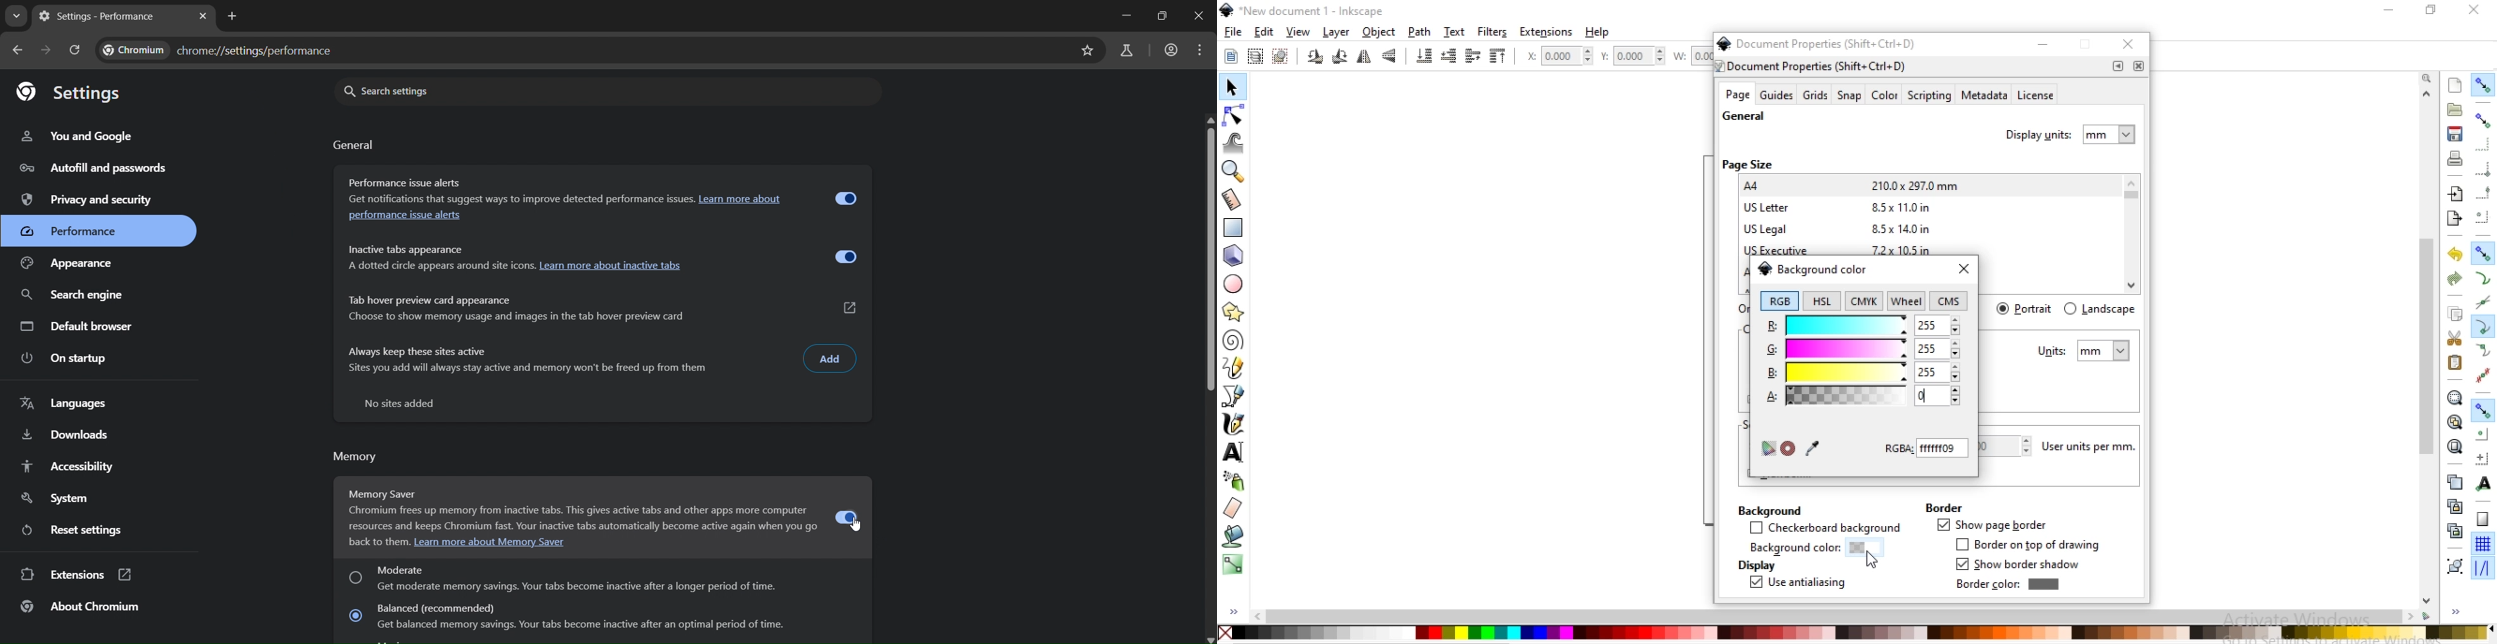 This screenshot has width=2520, height=644. Describe the element at coordinates (1316, 58) in the screenshot. I see `rotate 90 clockwise` at that location.